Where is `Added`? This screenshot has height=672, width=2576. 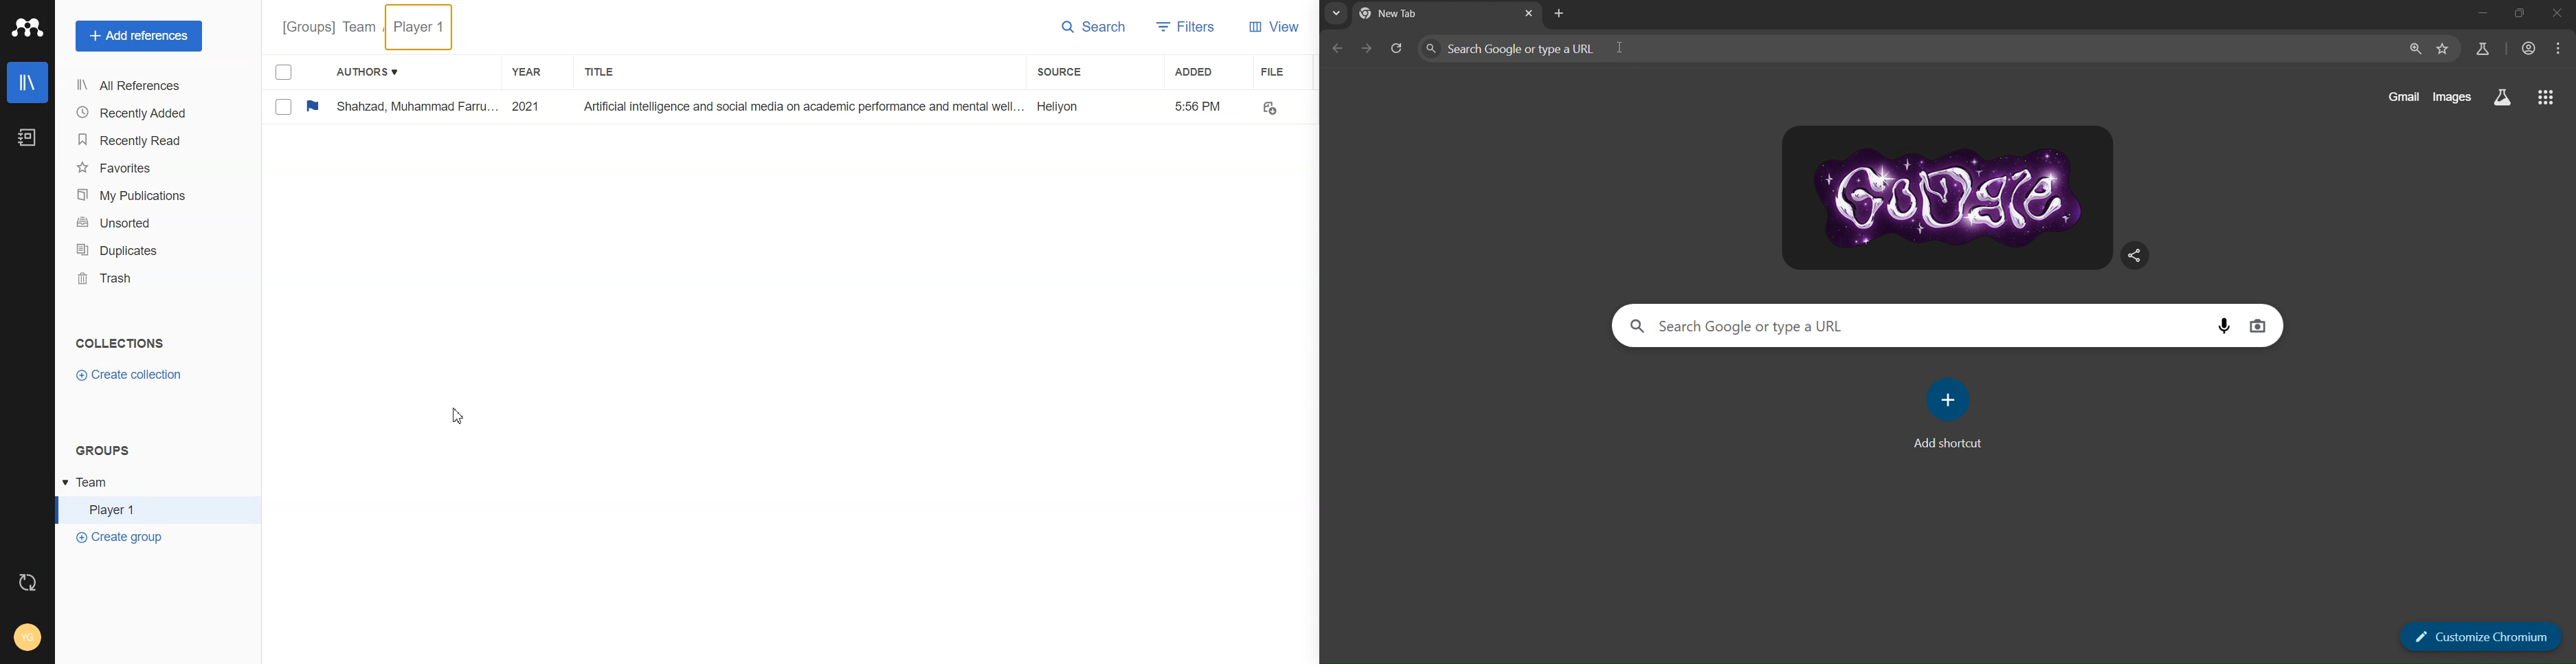
Added is located at coordinates (1200, 72).